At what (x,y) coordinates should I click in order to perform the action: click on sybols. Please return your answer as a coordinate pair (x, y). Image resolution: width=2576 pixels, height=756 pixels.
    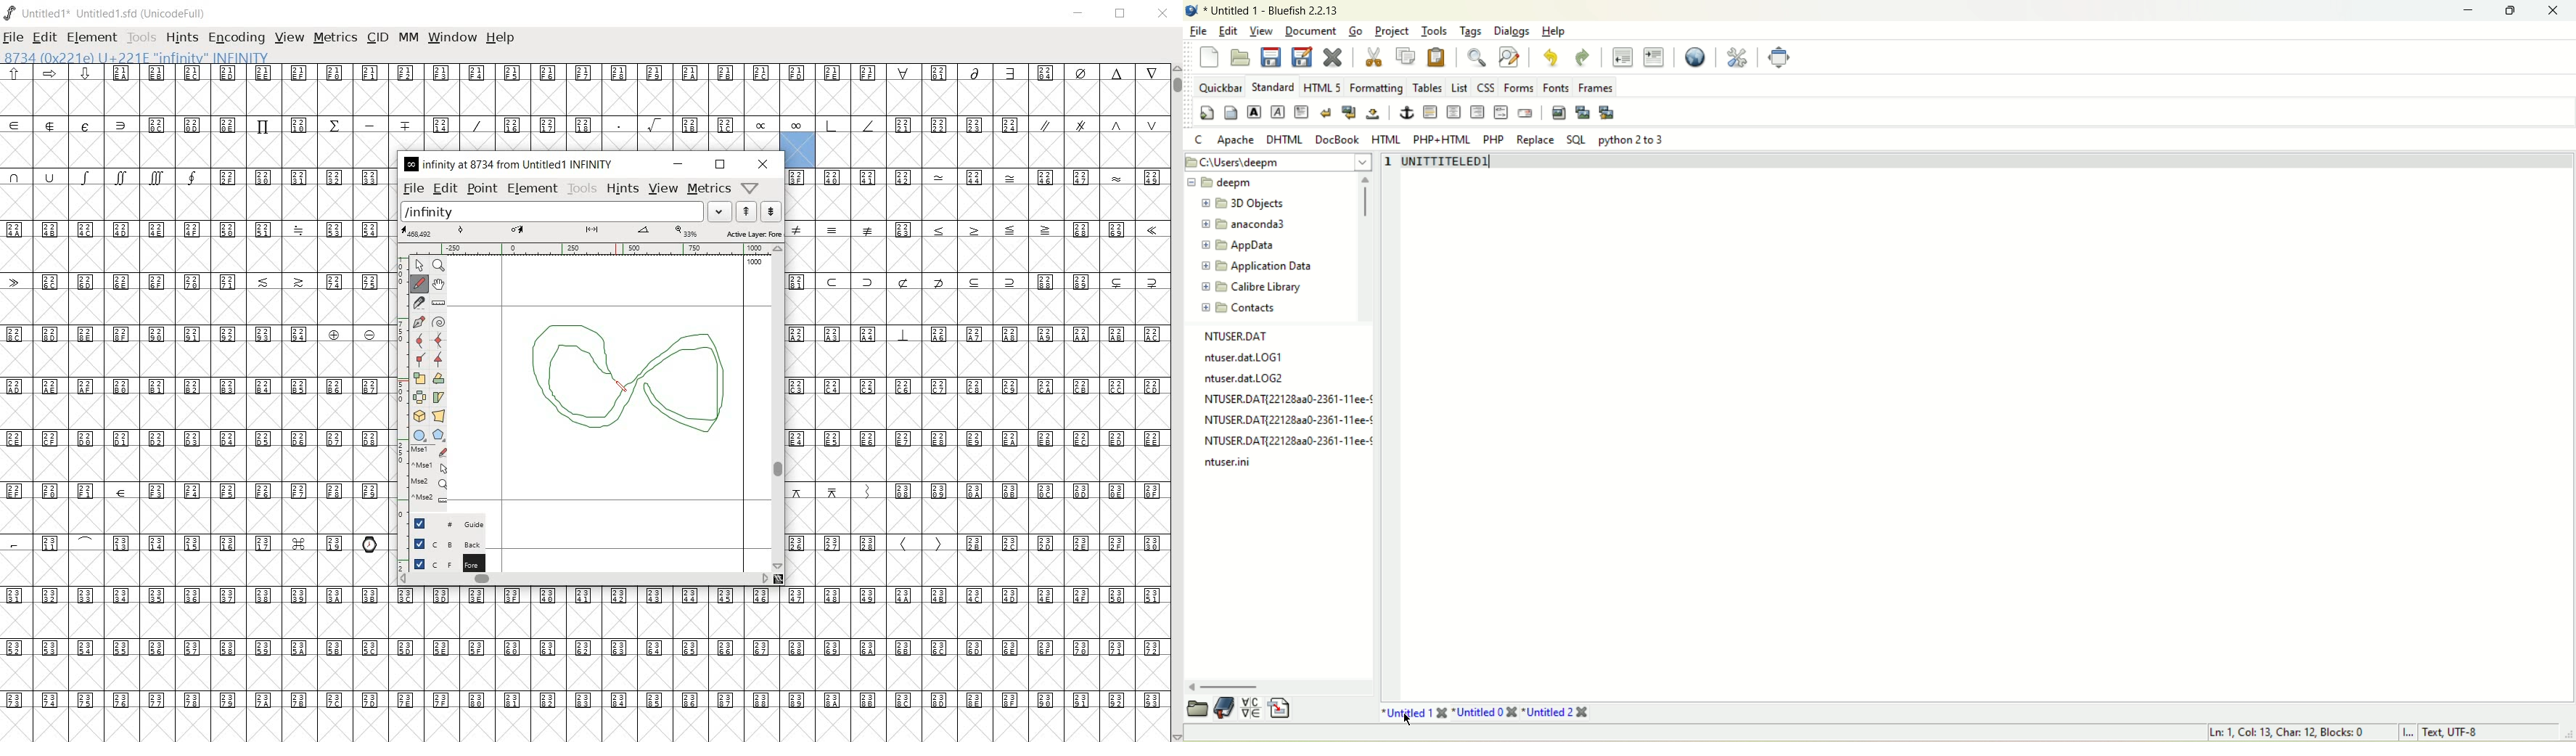
    Looking at the image, I should click on (55, 73).